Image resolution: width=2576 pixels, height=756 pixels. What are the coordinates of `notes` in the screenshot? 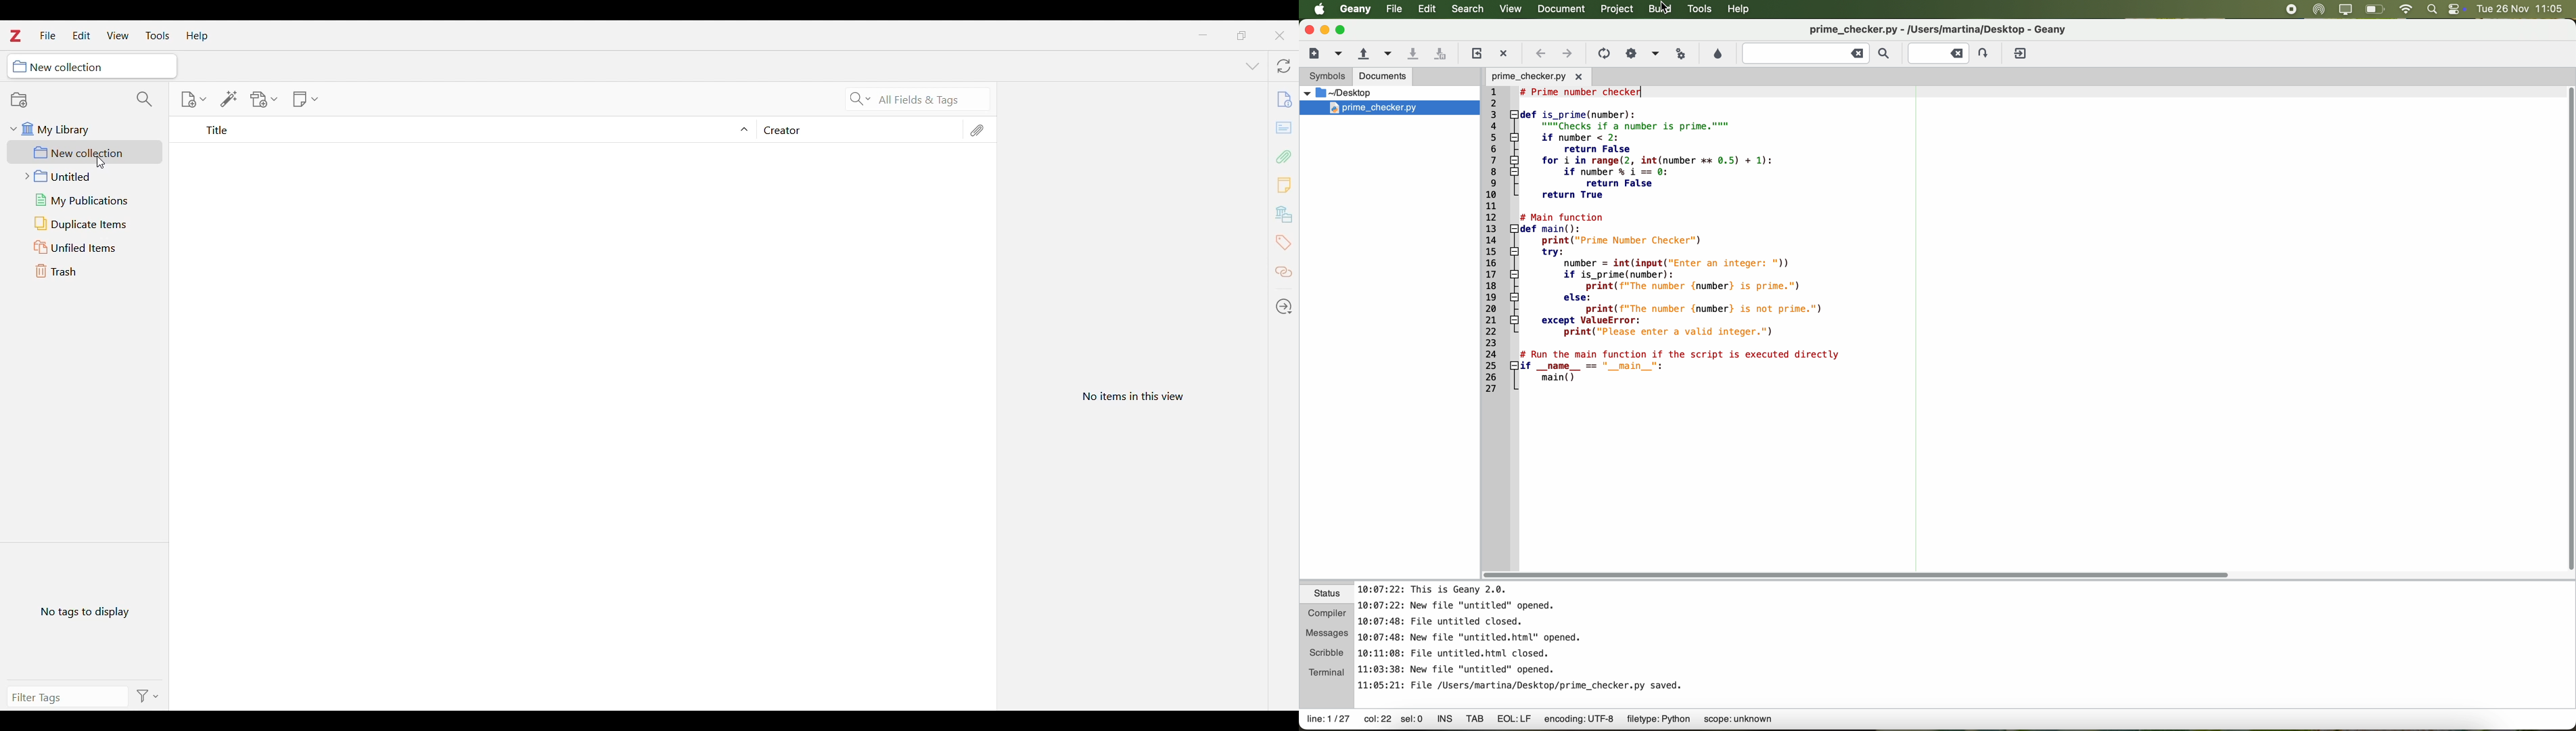 It's located at (1522, 636).